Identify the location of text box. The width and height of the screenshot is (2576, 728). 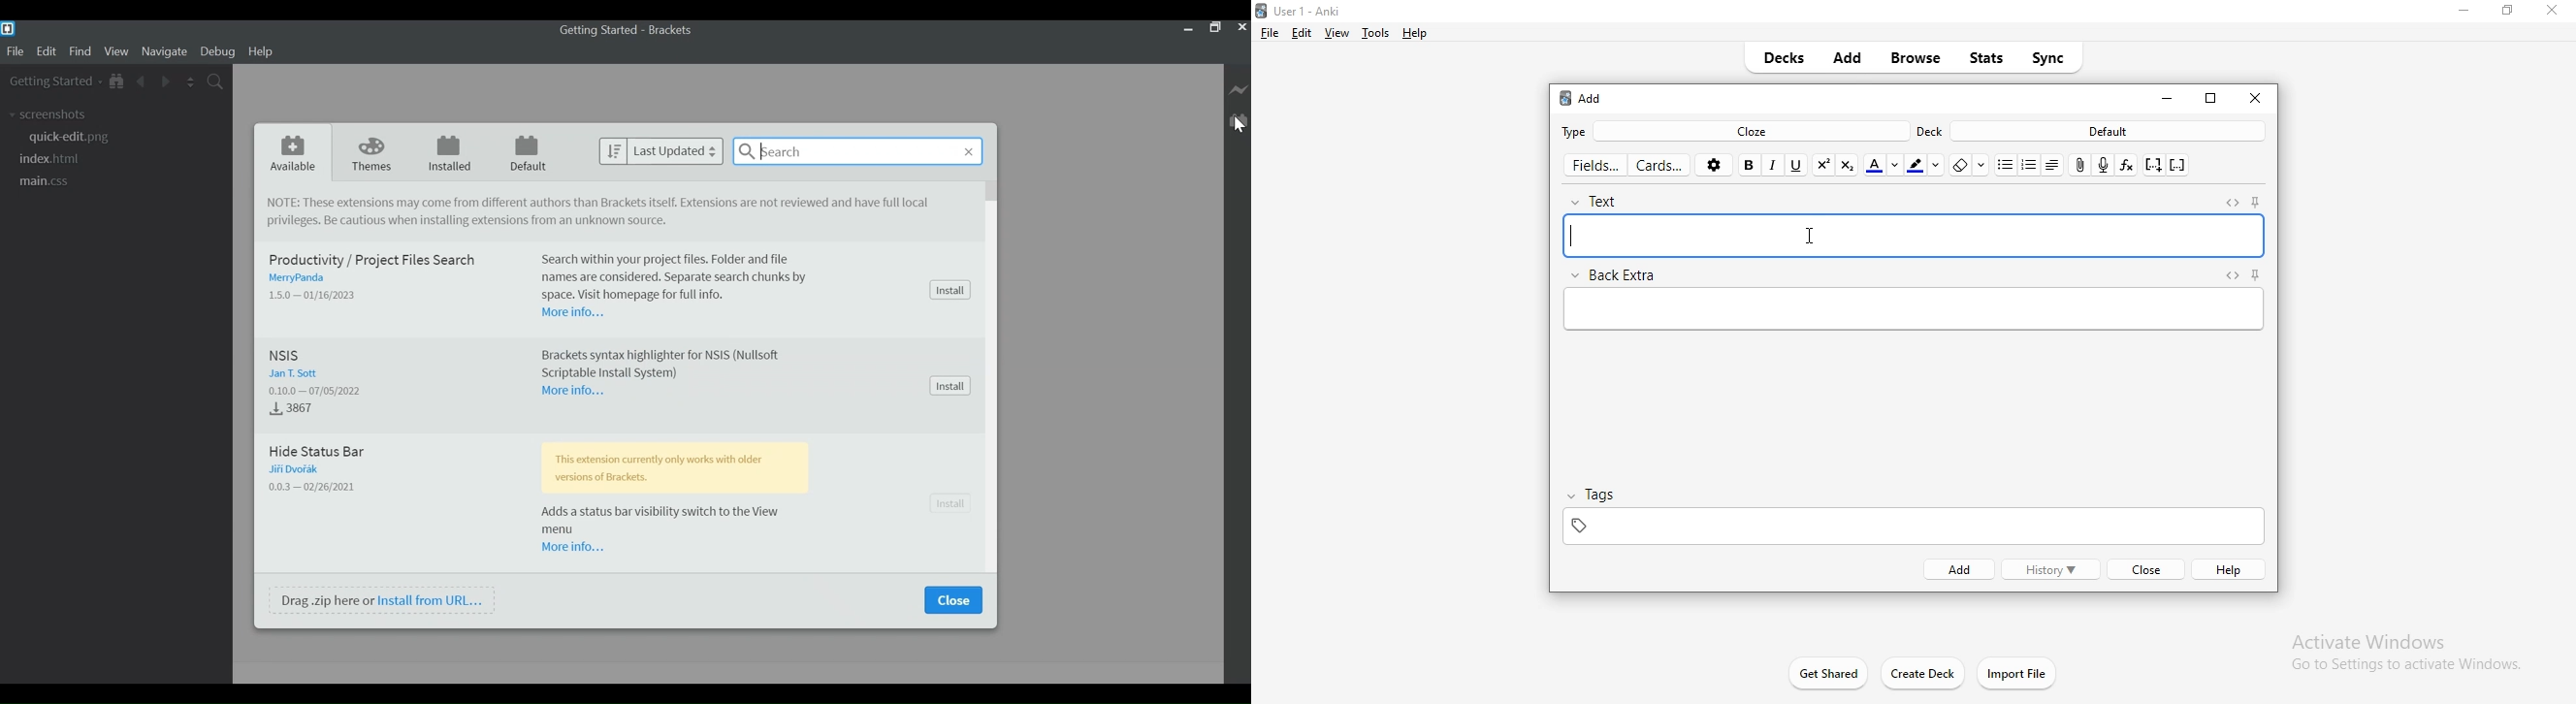
(1916, 237).